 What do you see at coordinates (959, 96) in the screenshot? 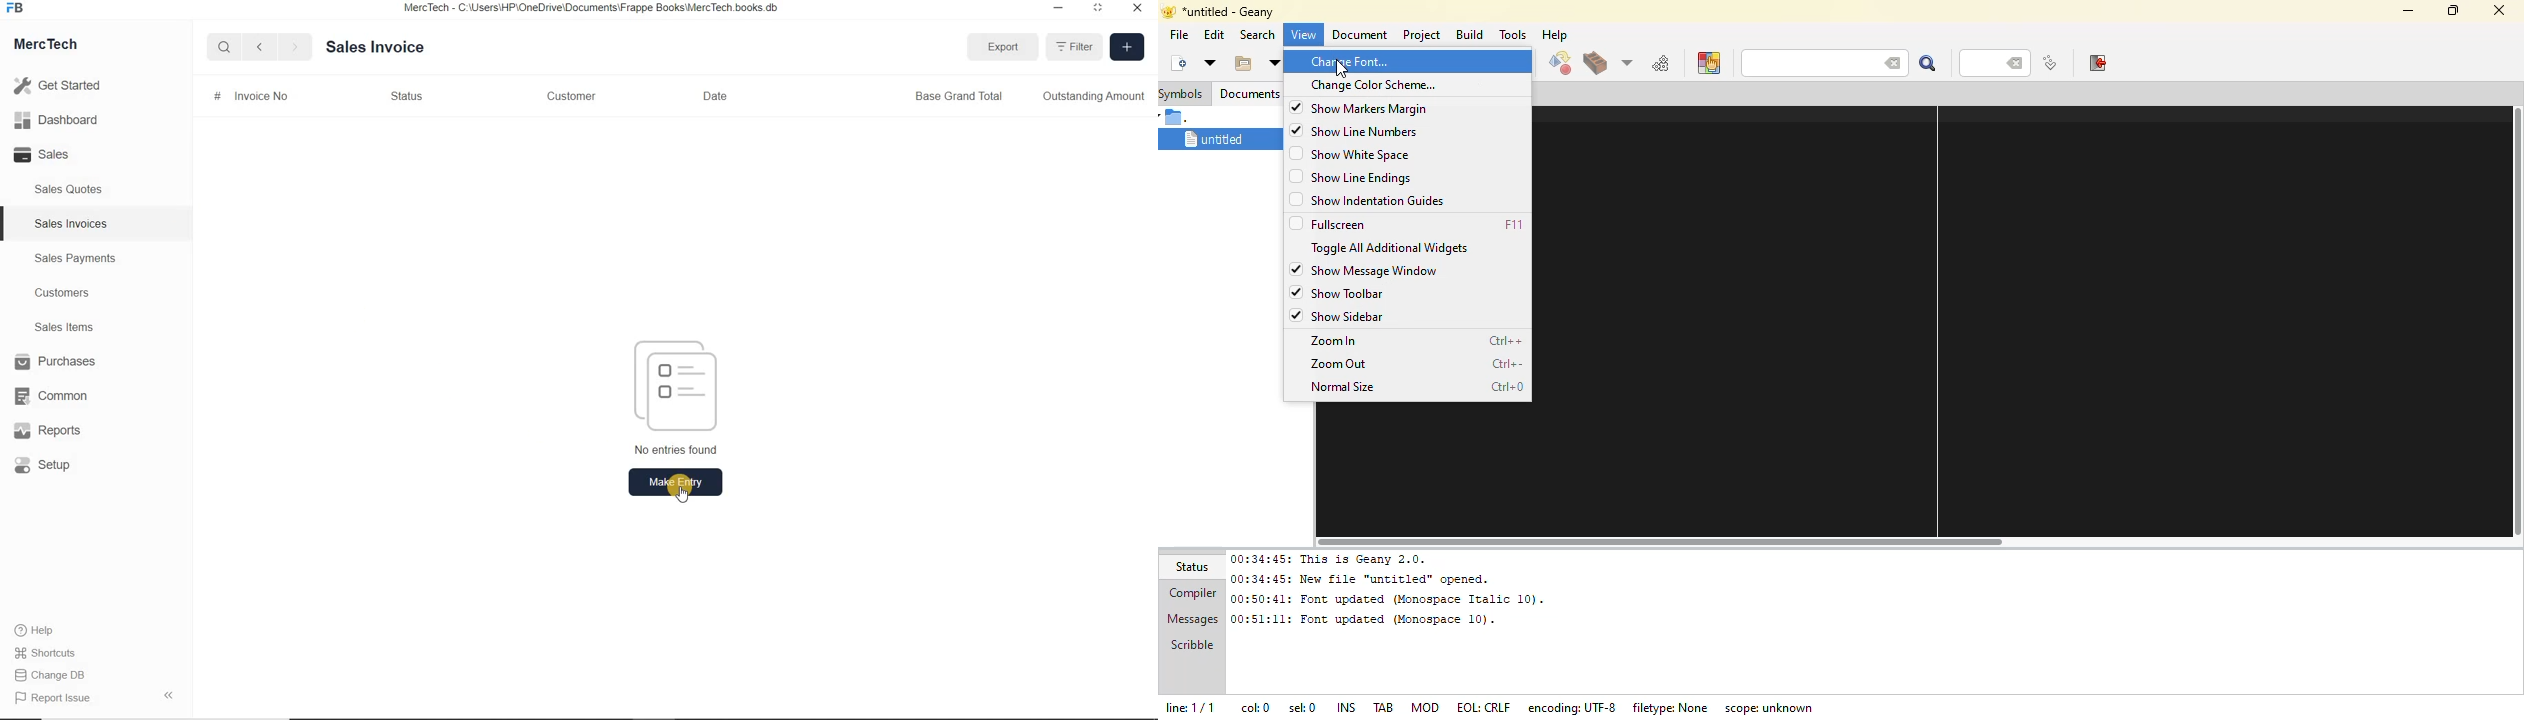
I see `Base Grand Total` at bounding box center [959, 96].